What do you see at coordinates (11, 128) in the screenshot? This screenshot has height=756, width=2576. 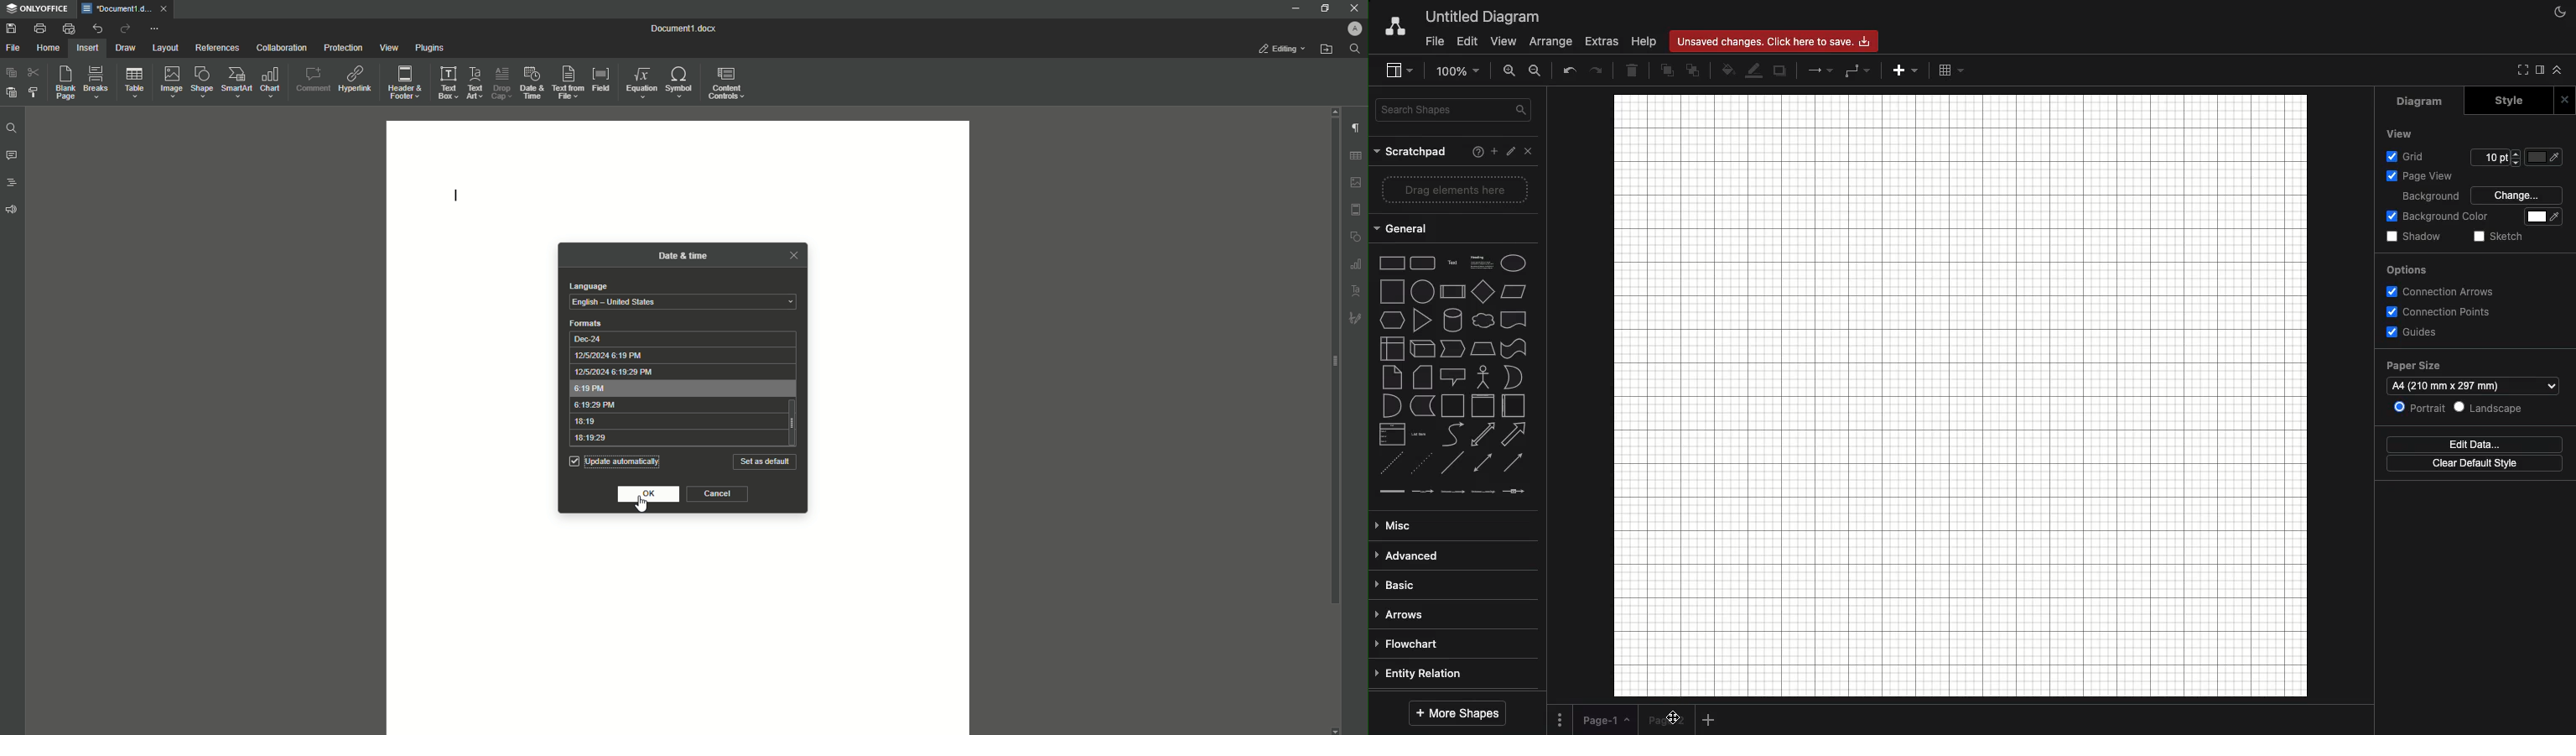 I see `Find` at bounding box center [11, 128].